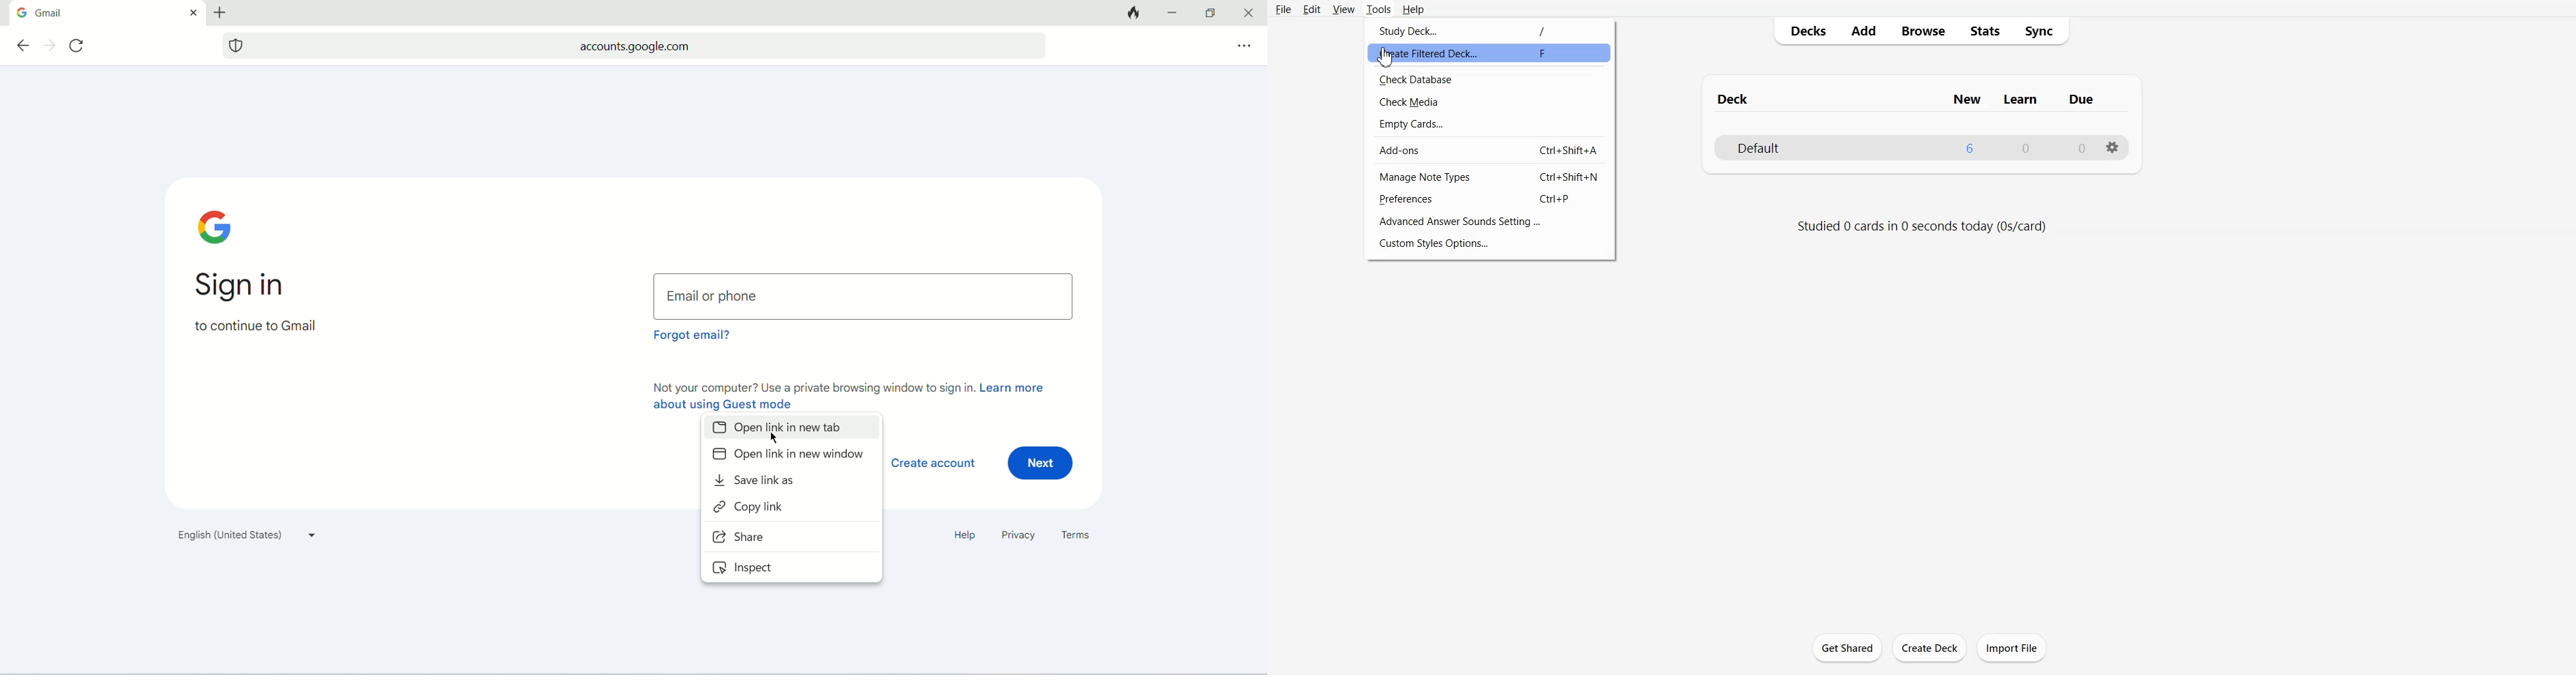 Image resolution: width=2576 pixels, height=700 pixels. I want to click on open tab in new tab, so click(794, 430).